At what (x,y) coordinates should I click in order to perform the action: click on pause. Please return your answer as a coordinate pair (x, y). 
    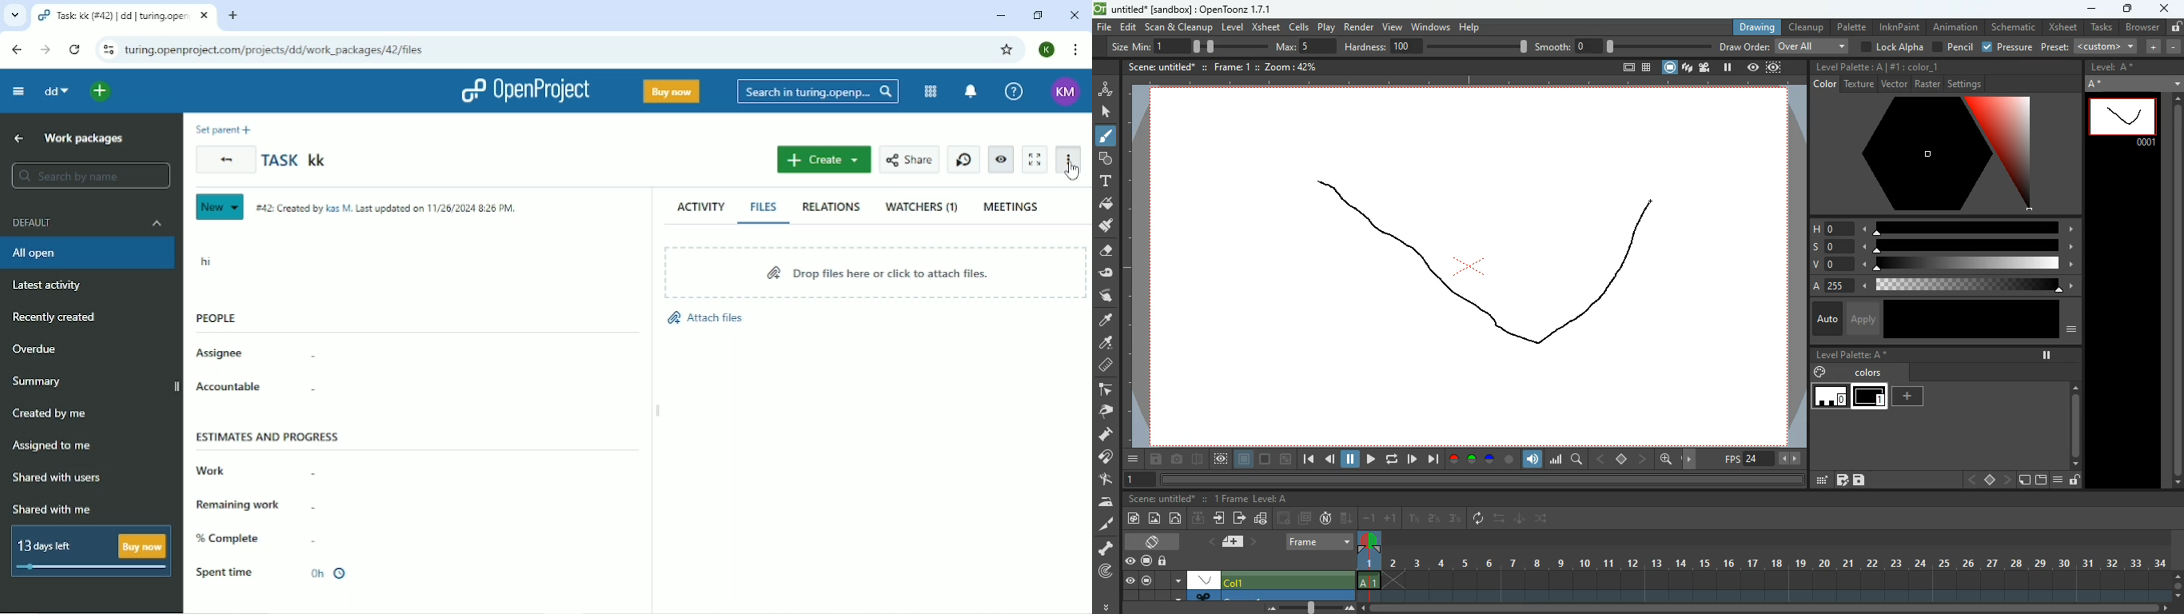
    Looking at the image, I should click on (1728, 67).